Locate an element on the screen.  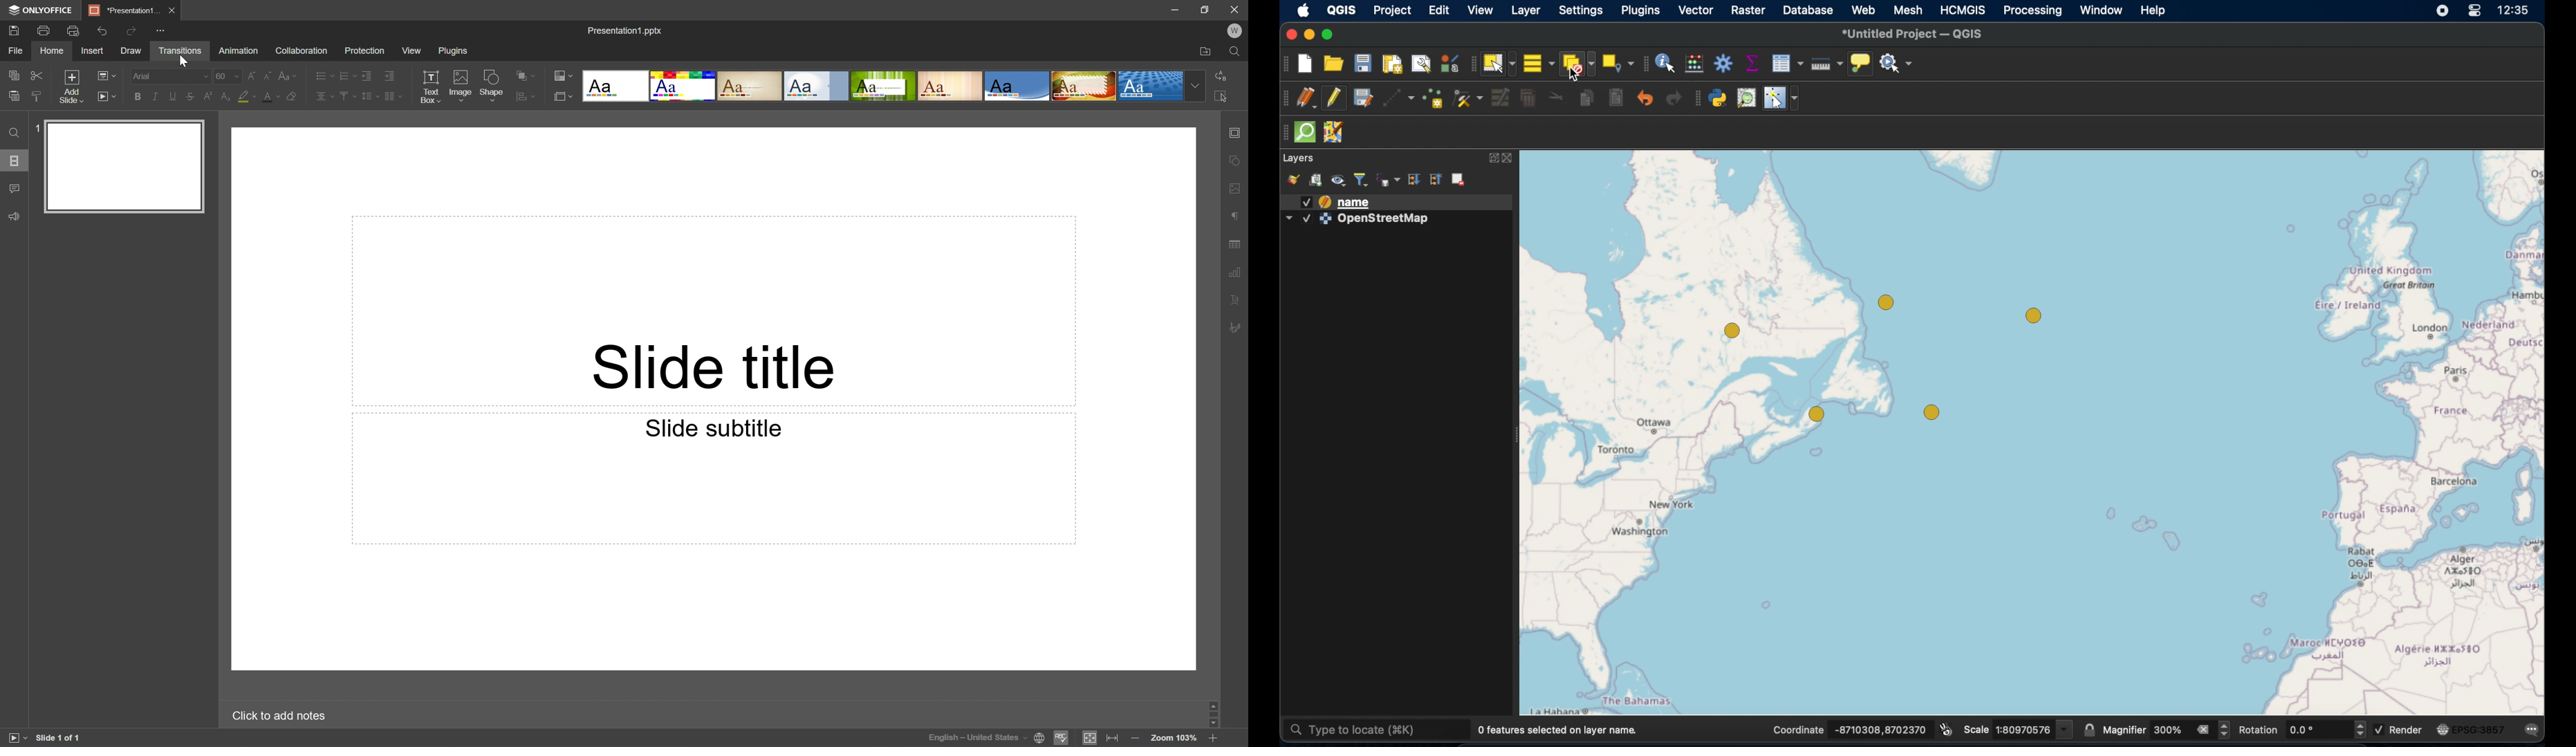
Transitions is located at coordinates (181, 51).